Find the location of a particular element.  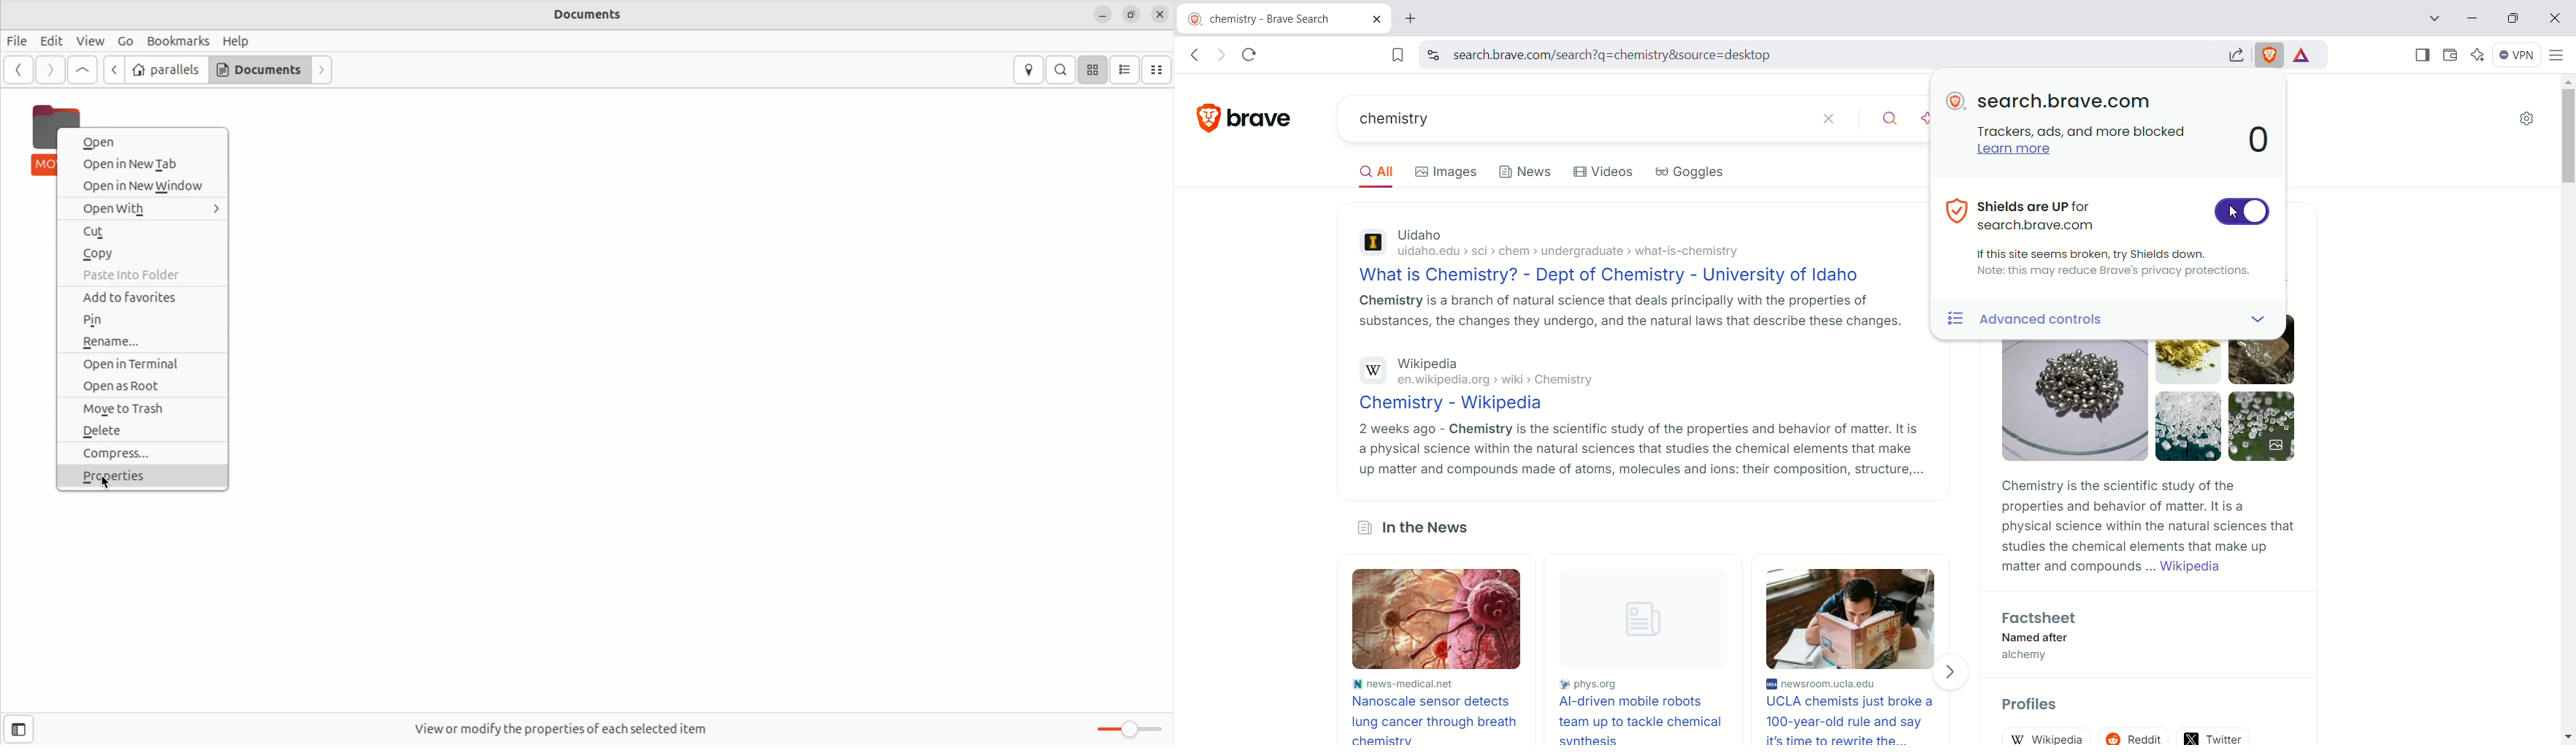

pin is located at coordinates (142, 321).